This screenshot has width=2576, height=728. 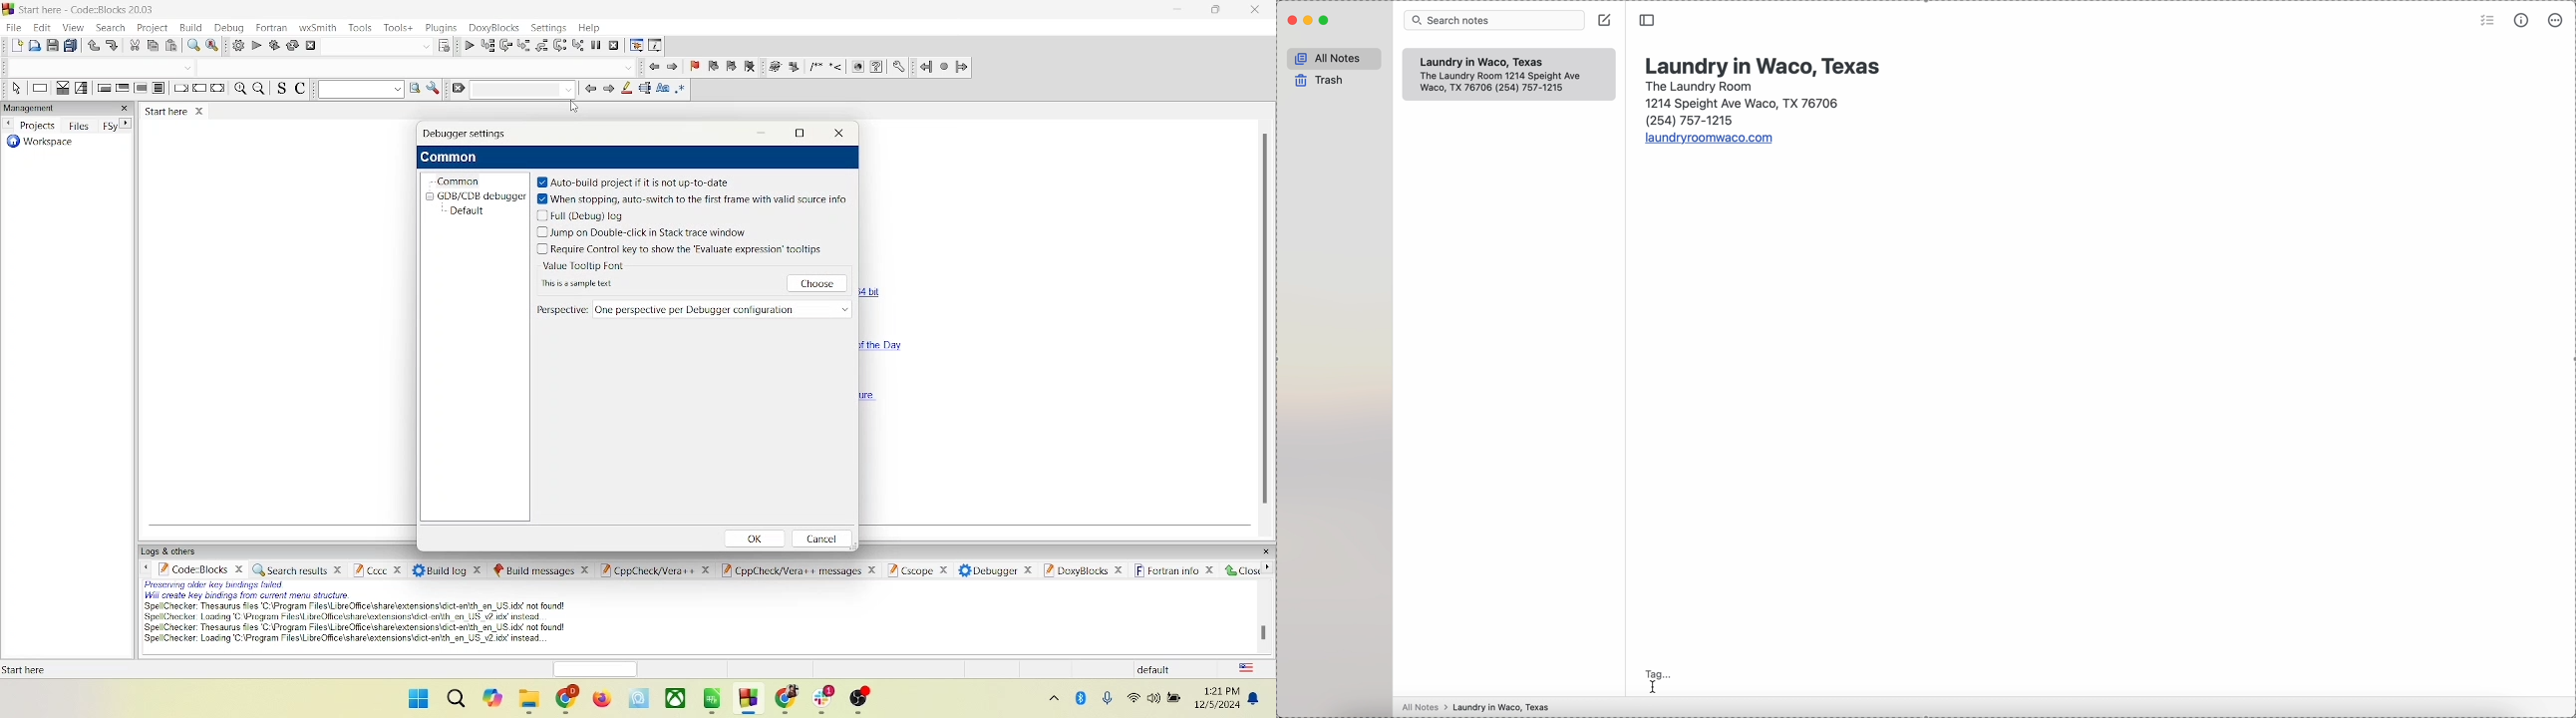 What do you see at coordinates (1176, 570) in the screenshot?
I see `fortran info` at bounding box center [1176, 570].